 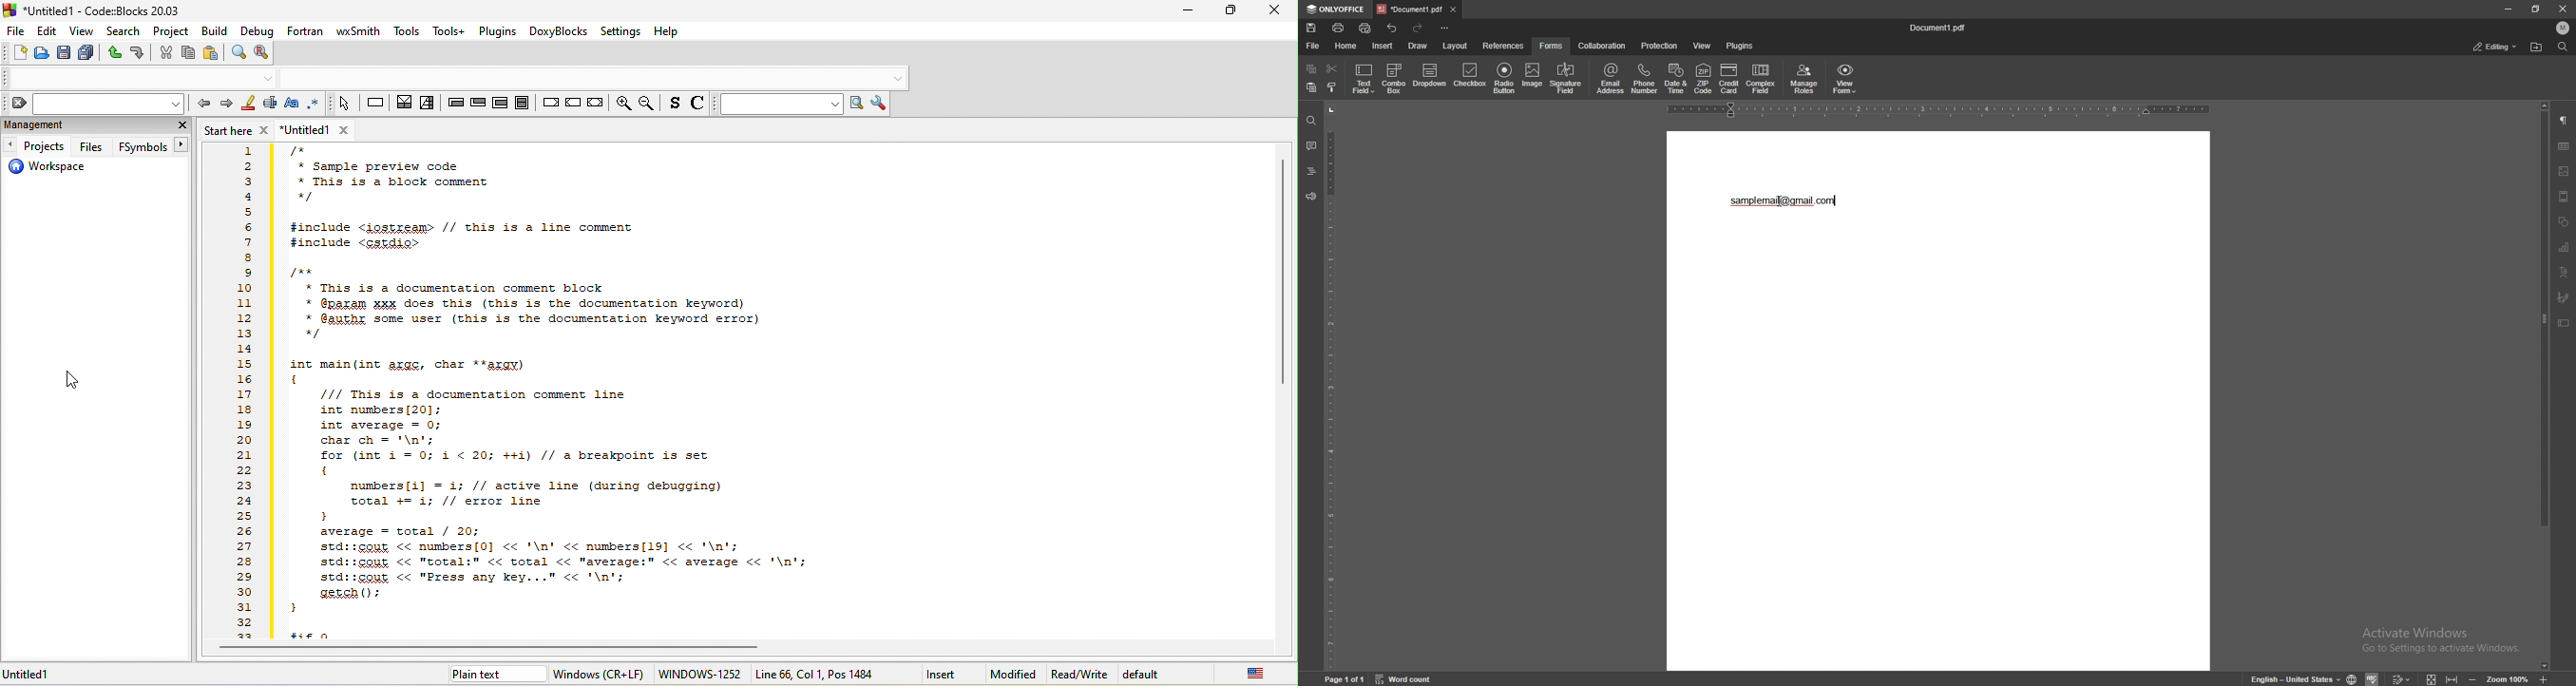 I want to click on layout, so click(x=1455, y=45).